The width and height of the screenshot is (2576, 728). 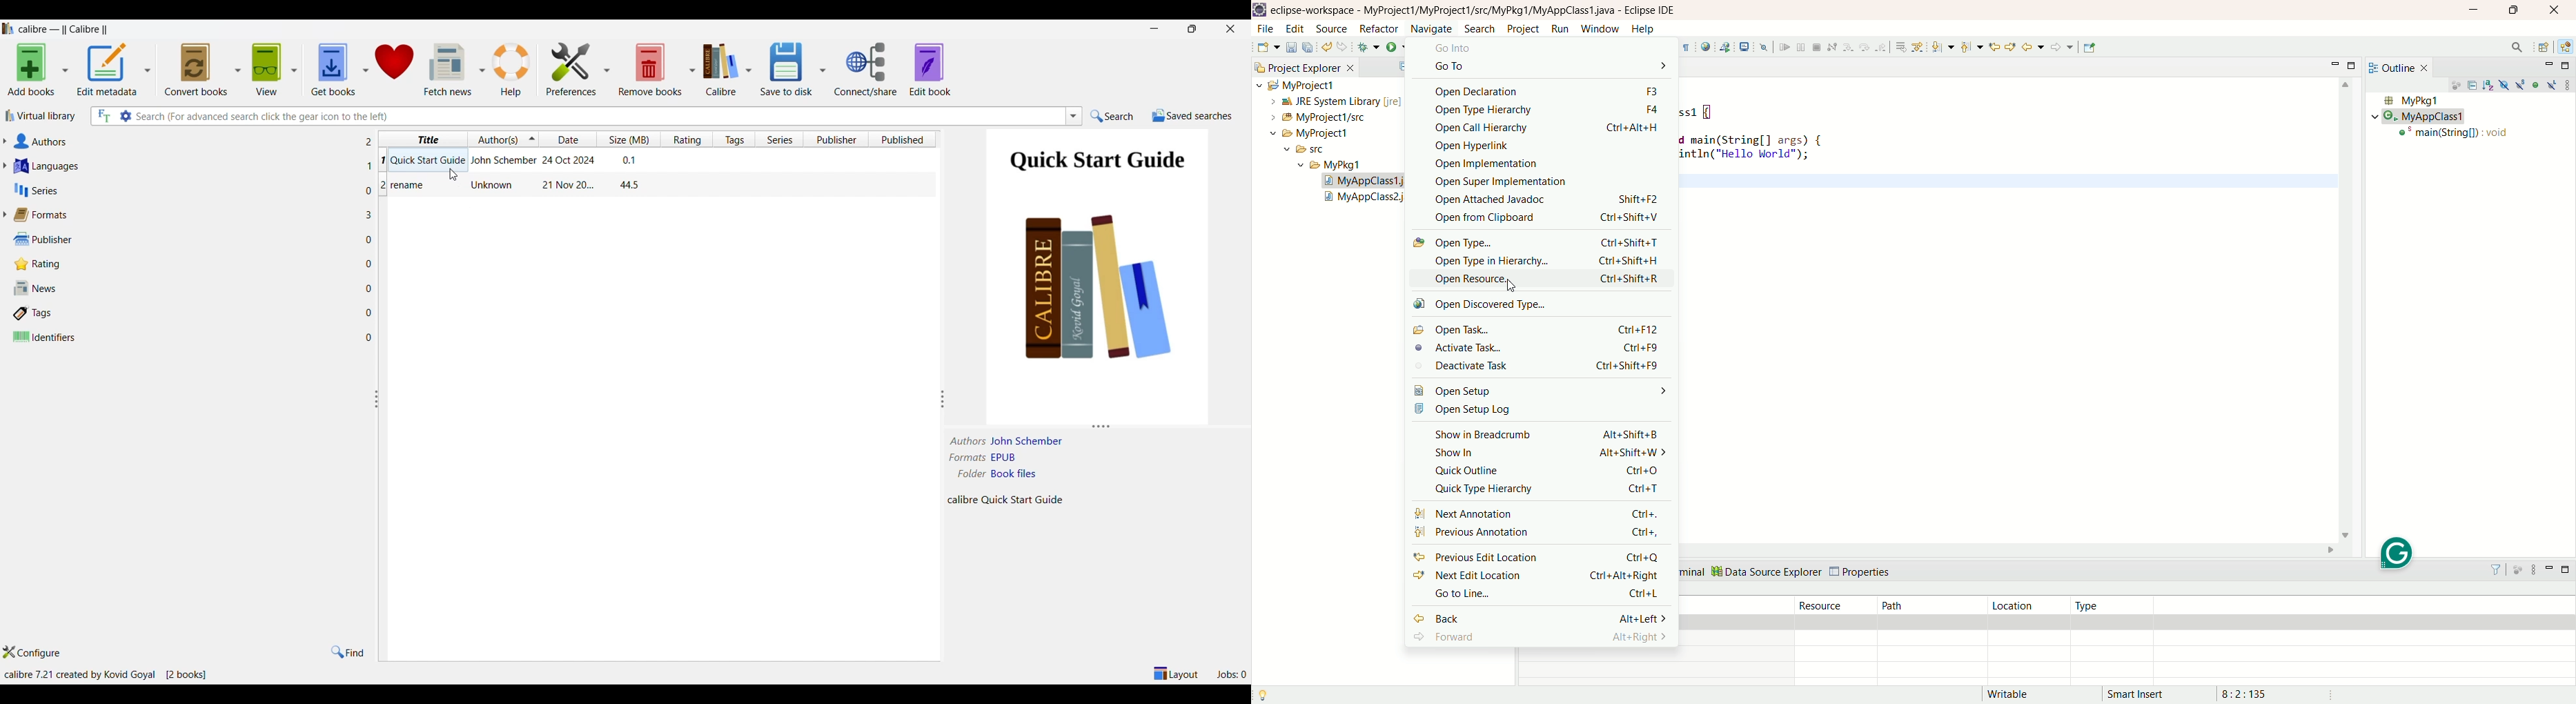 I want to click on open super implementation, so click(x=1546, y=183).